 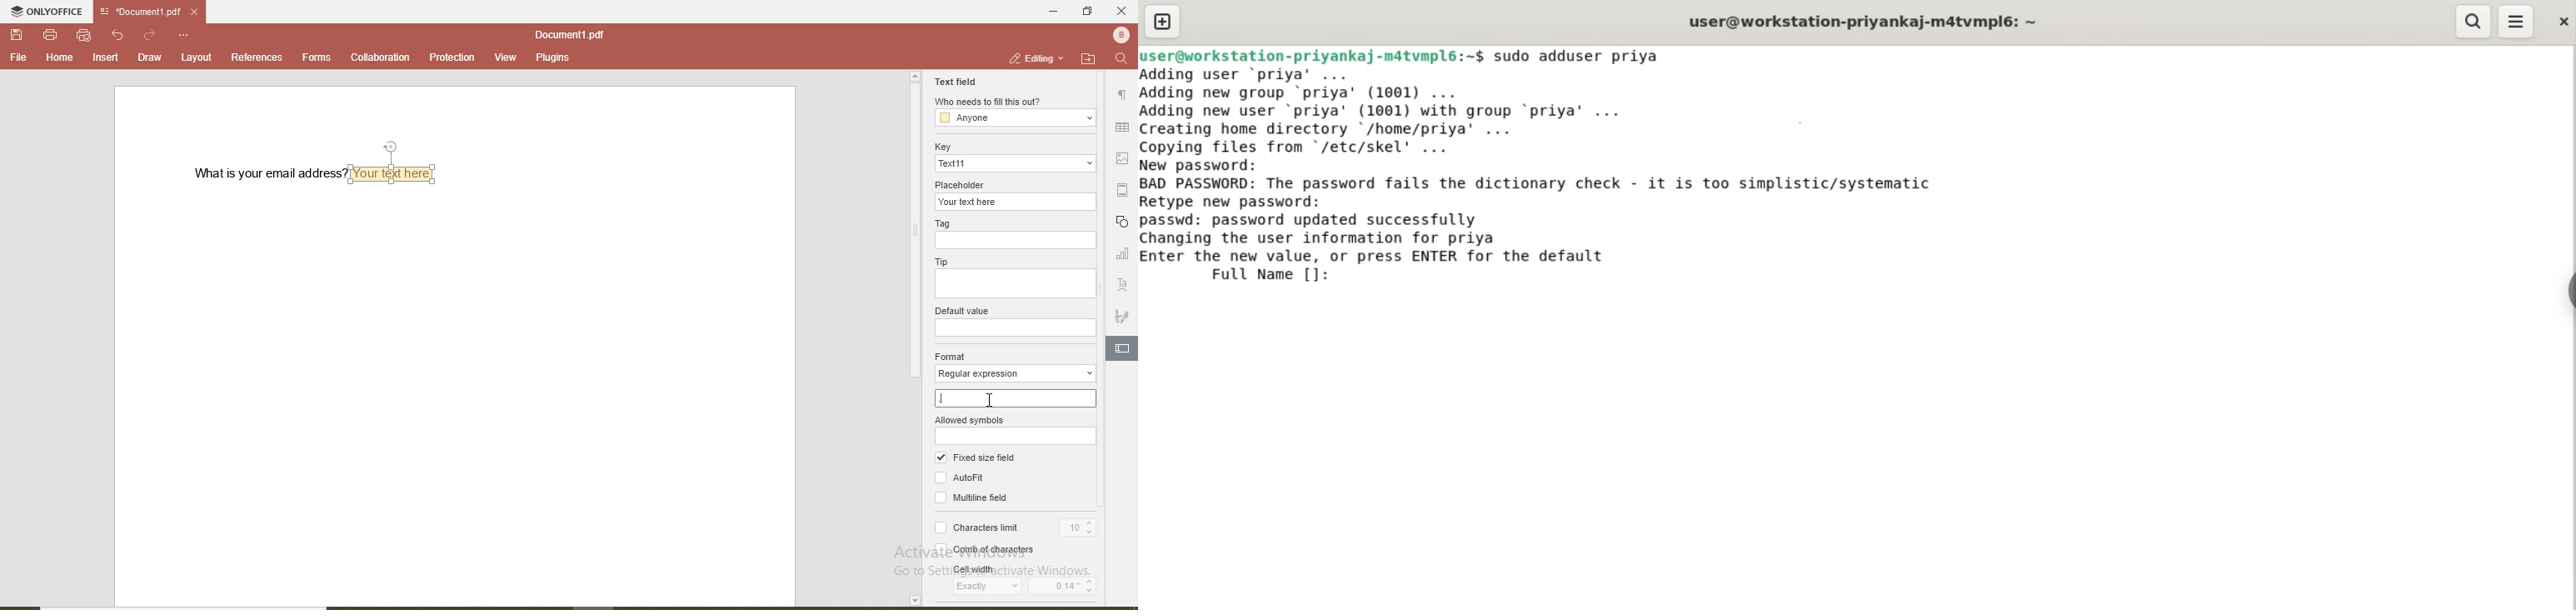 What do you see at coordinates (981, 568) in the screenshot?
I see `cell width` at bounding box center [981, 568].